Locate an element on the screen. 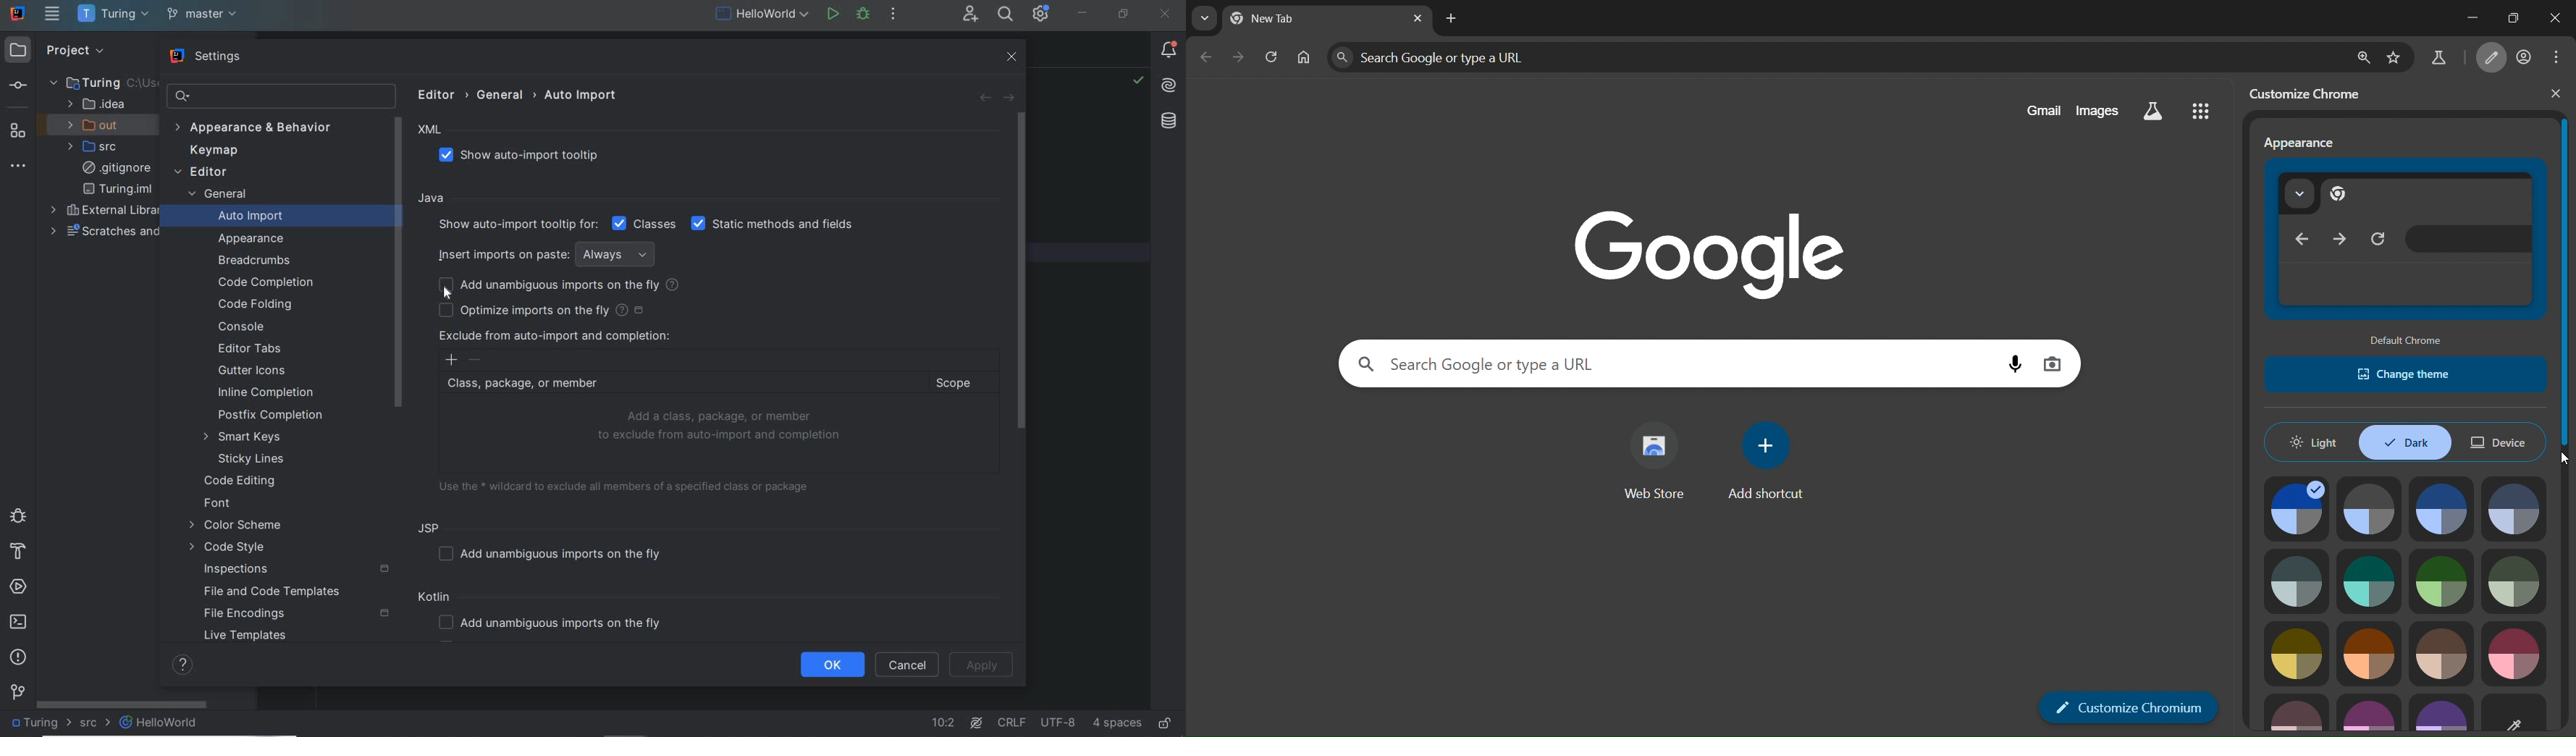 Image resolution: width=2576 pixels, height=756 pixels. EDITOR is located at coordinates (200, 173).